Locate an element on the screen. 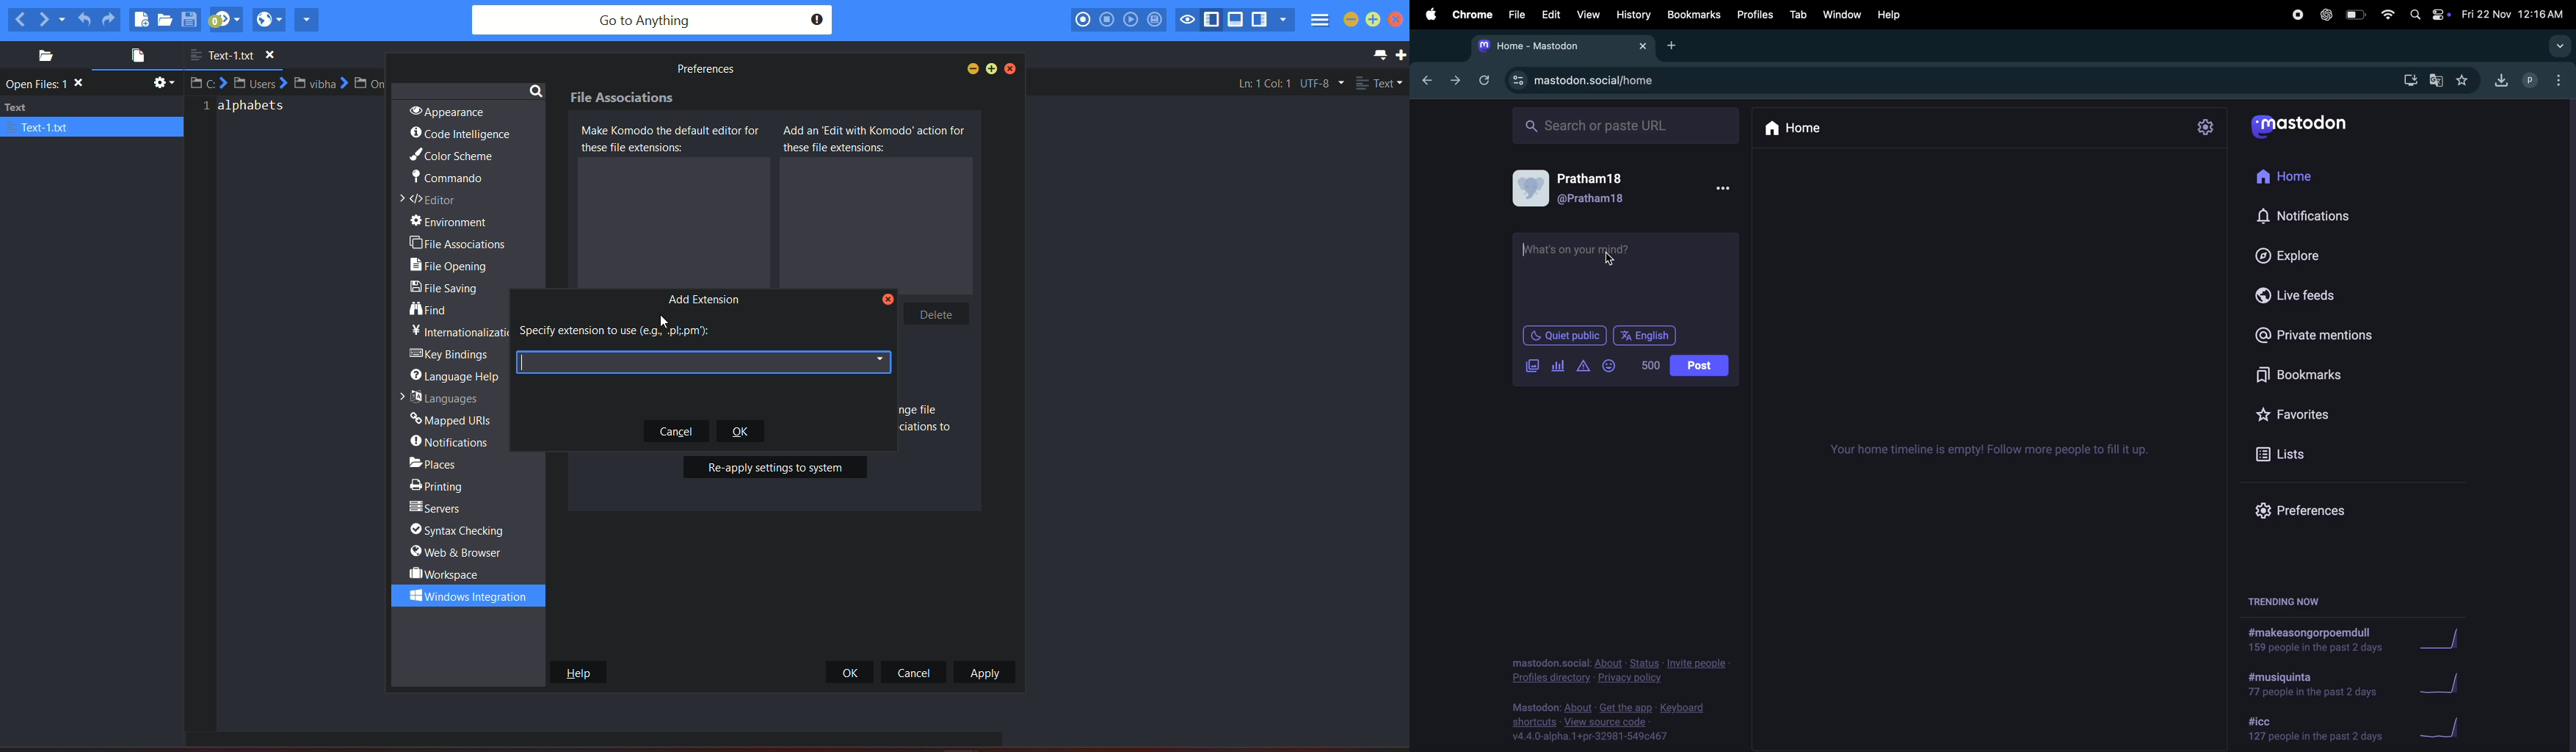 The width and height of the screenshot is (2576, 756). 500 lines is located at coordinates (1648, 365).